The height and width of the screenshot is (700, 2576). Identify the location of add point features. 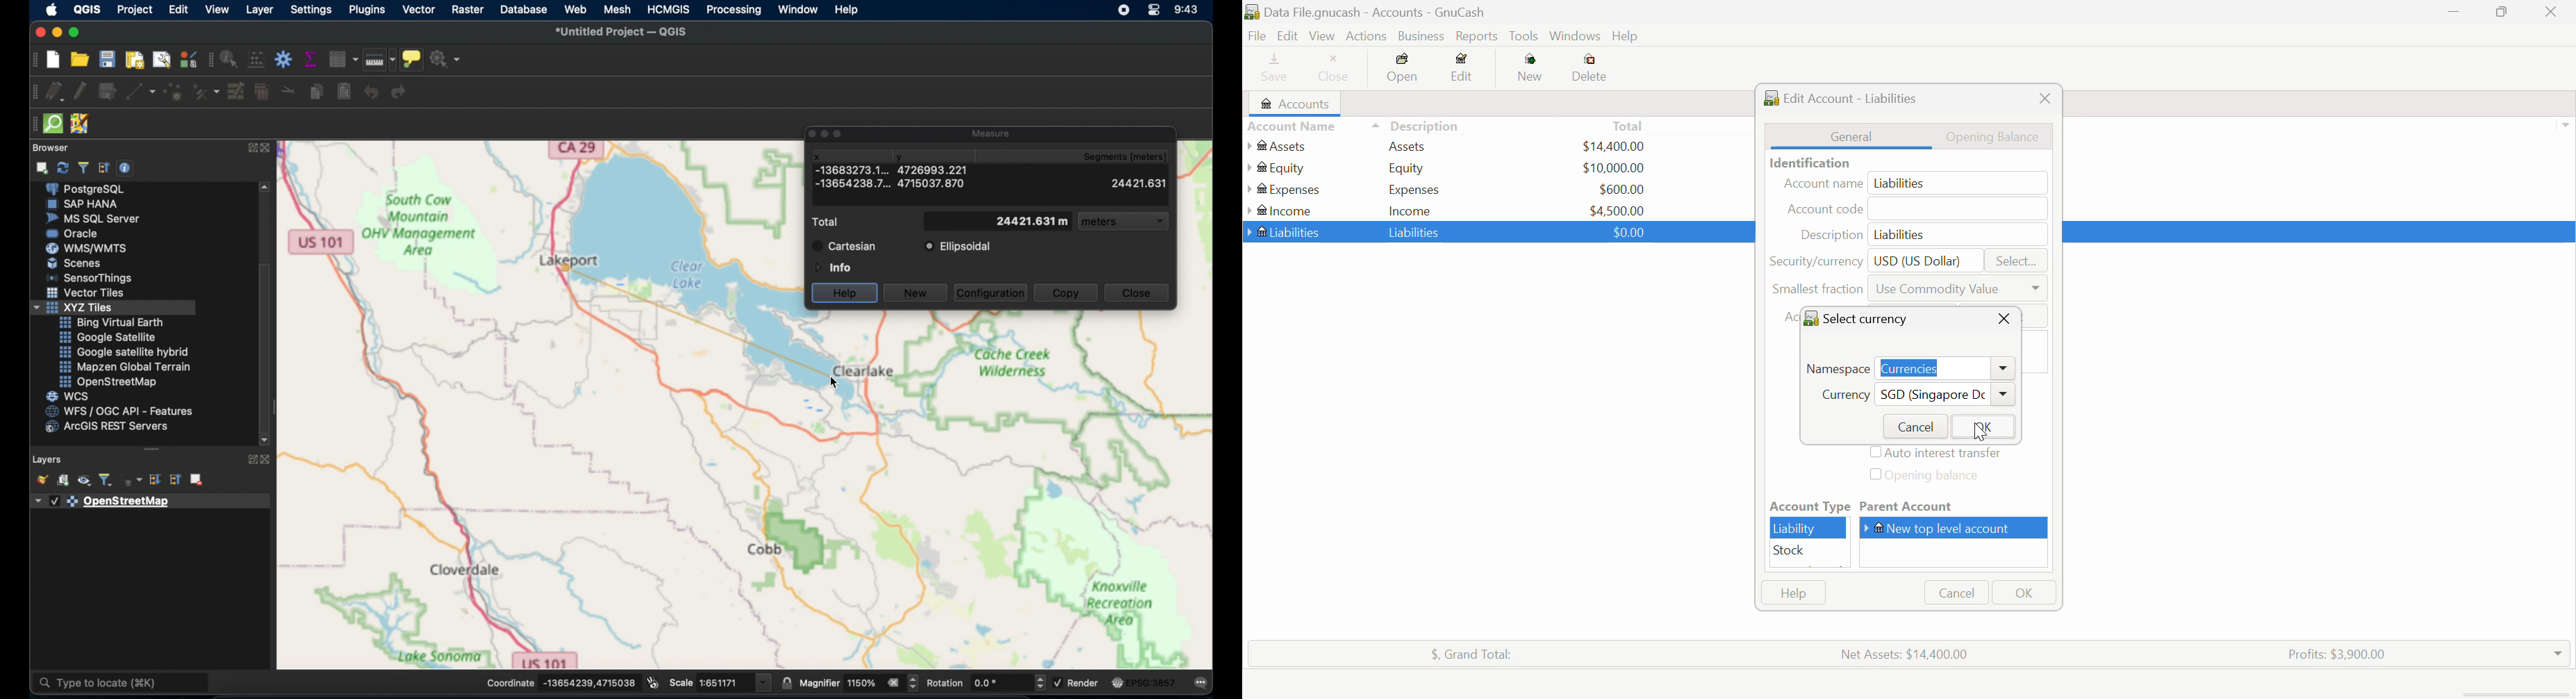
(173, 92).